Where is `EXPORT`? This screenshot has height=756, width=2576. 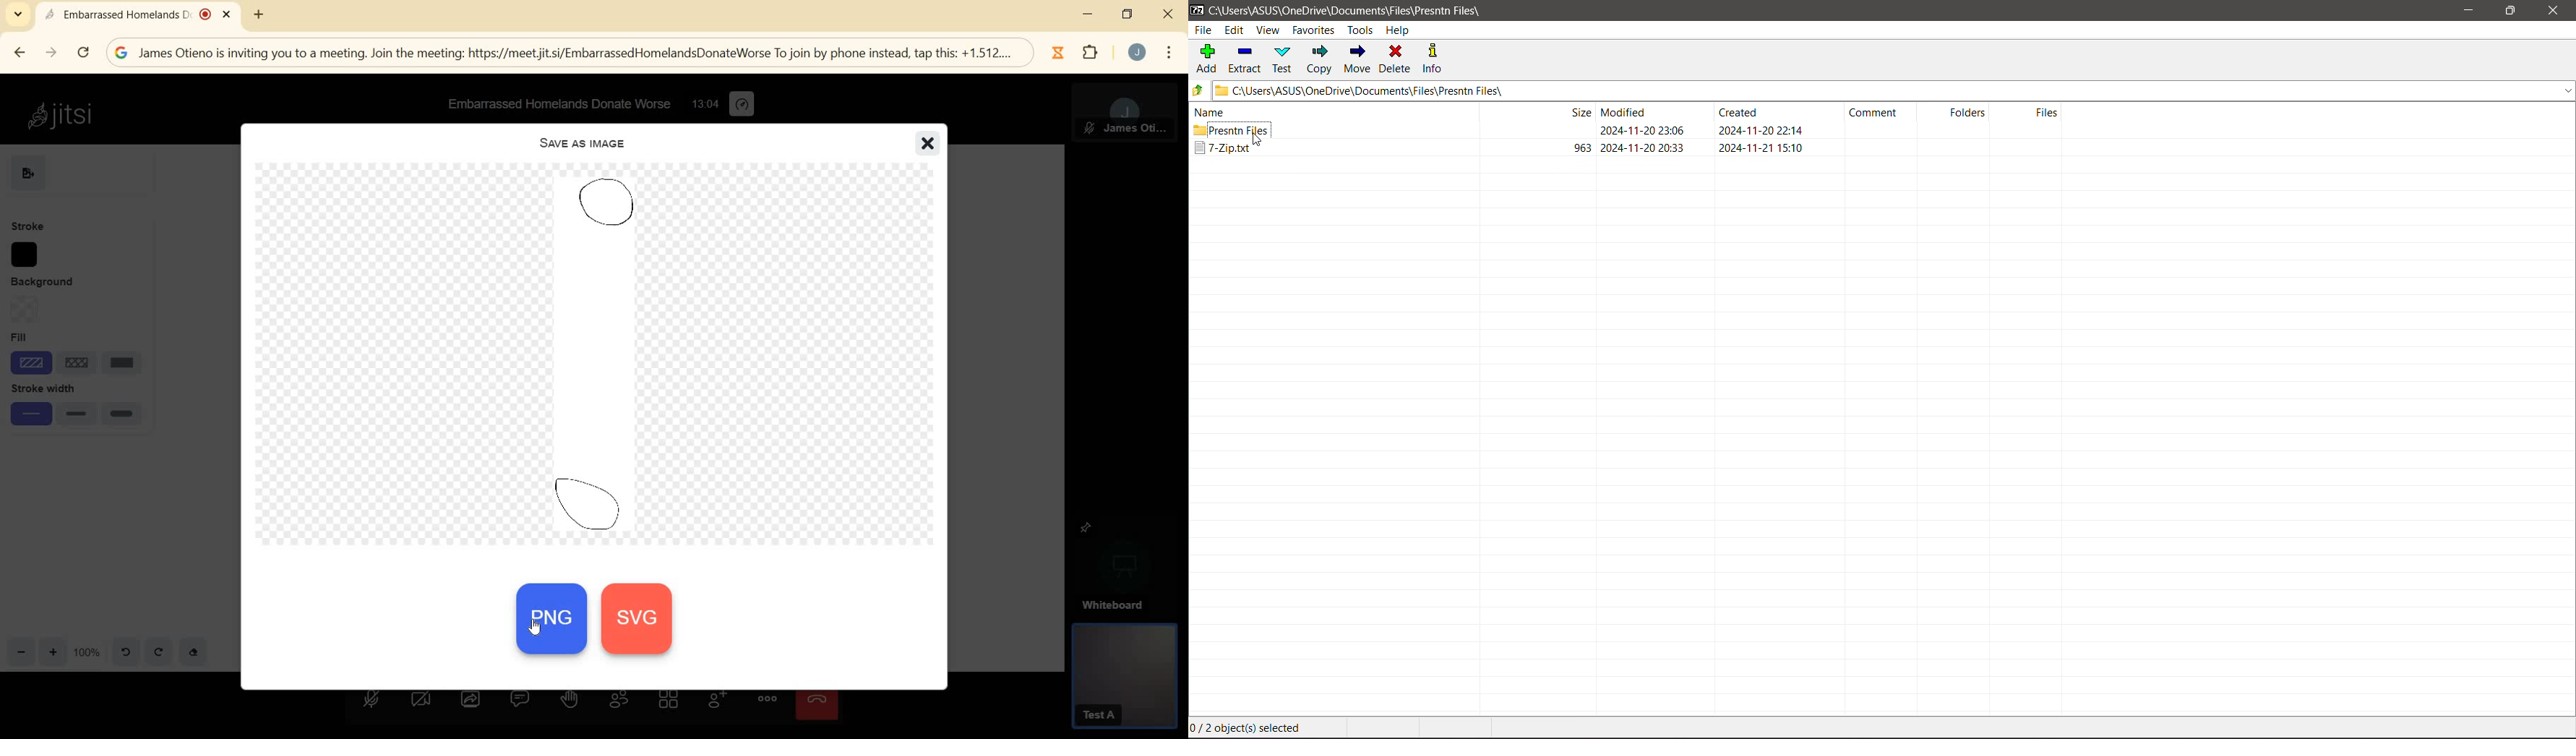 EXPORT is located at coordinates (29, 173).